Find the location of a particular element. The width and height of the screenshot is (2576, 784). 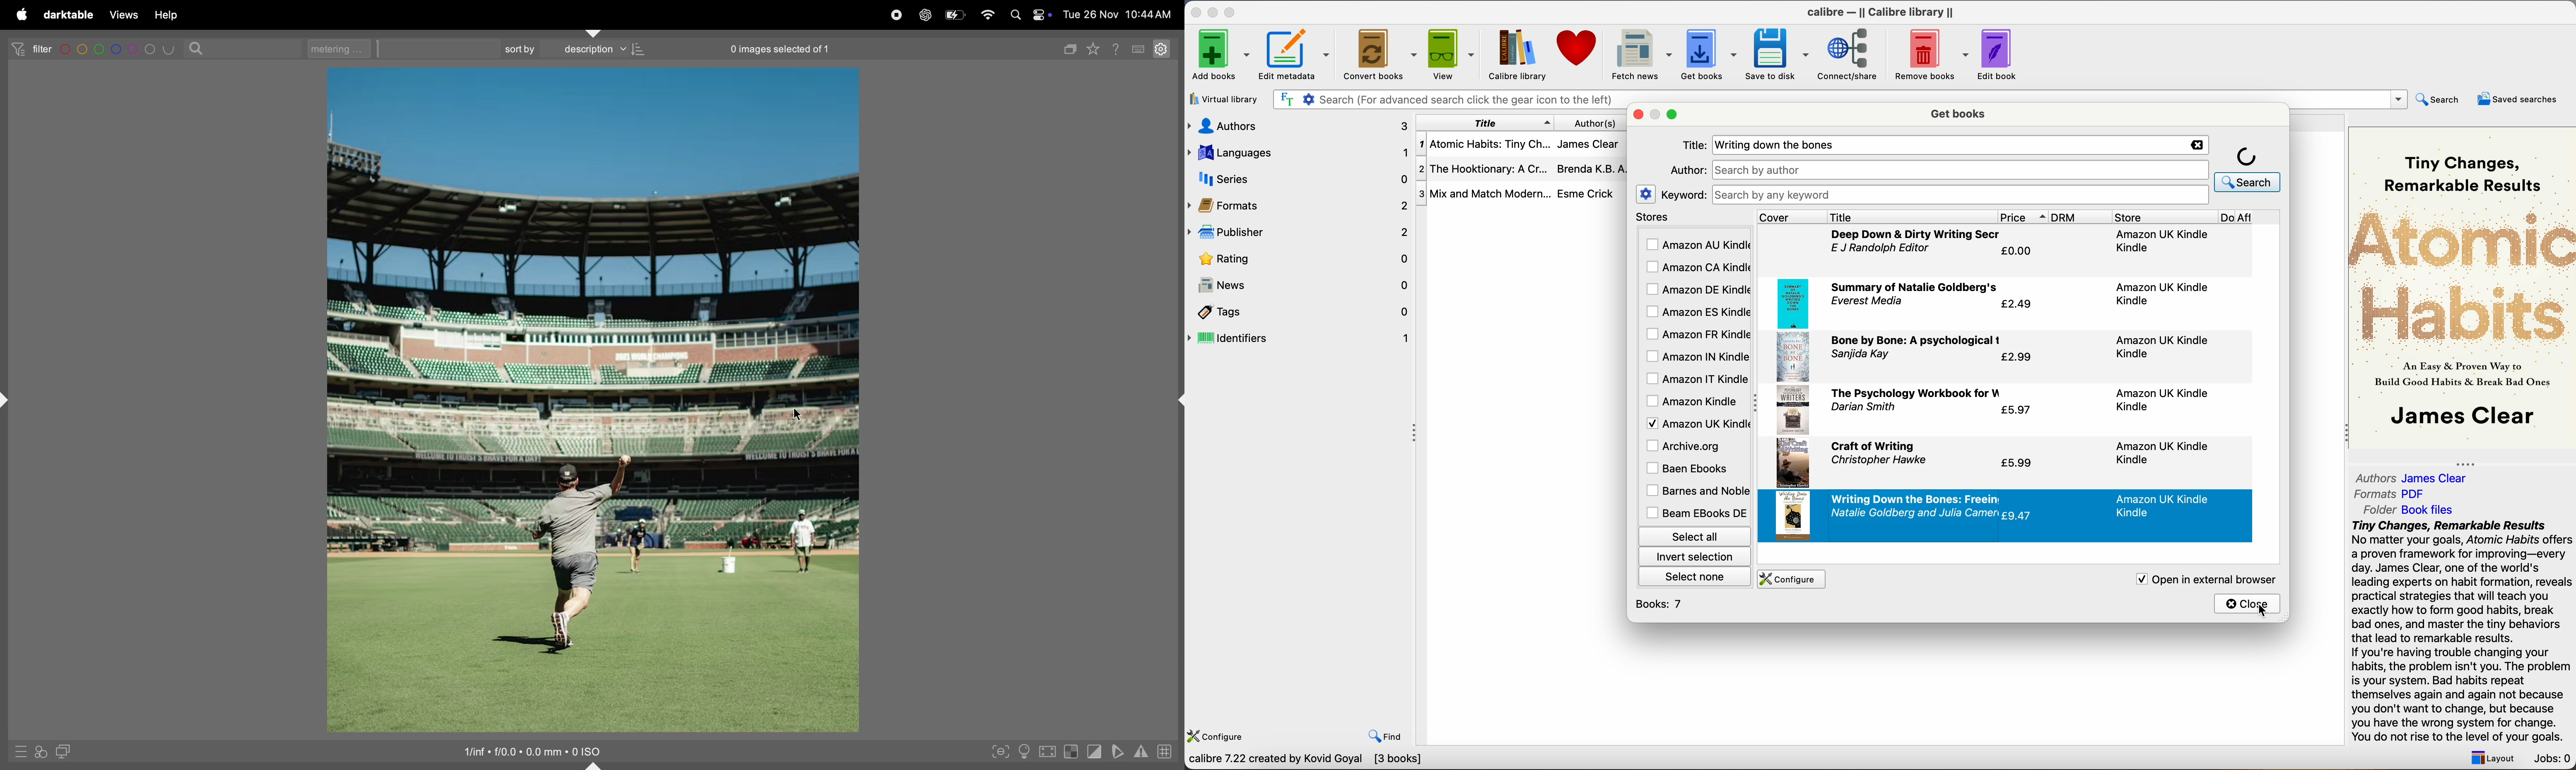

settings is located at coordinates (1646, 193).